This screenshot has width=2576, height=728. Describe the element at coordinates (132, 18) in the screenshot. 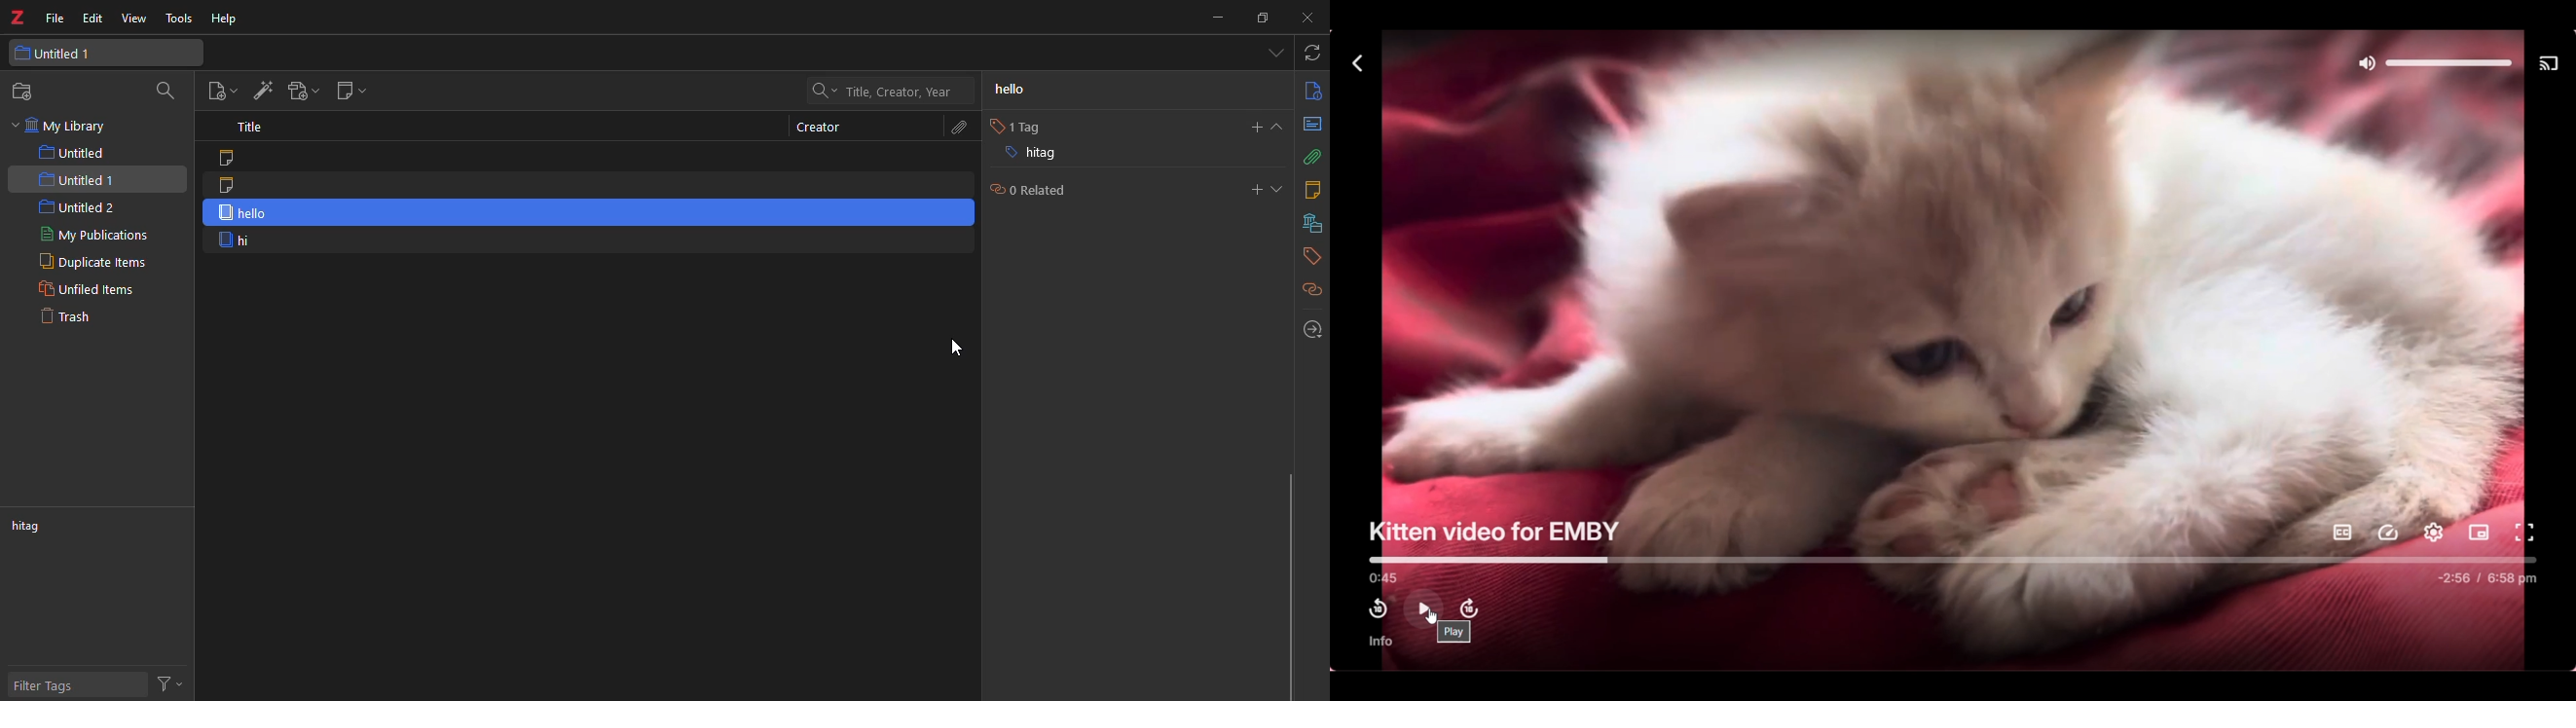

I see `view` at that location.